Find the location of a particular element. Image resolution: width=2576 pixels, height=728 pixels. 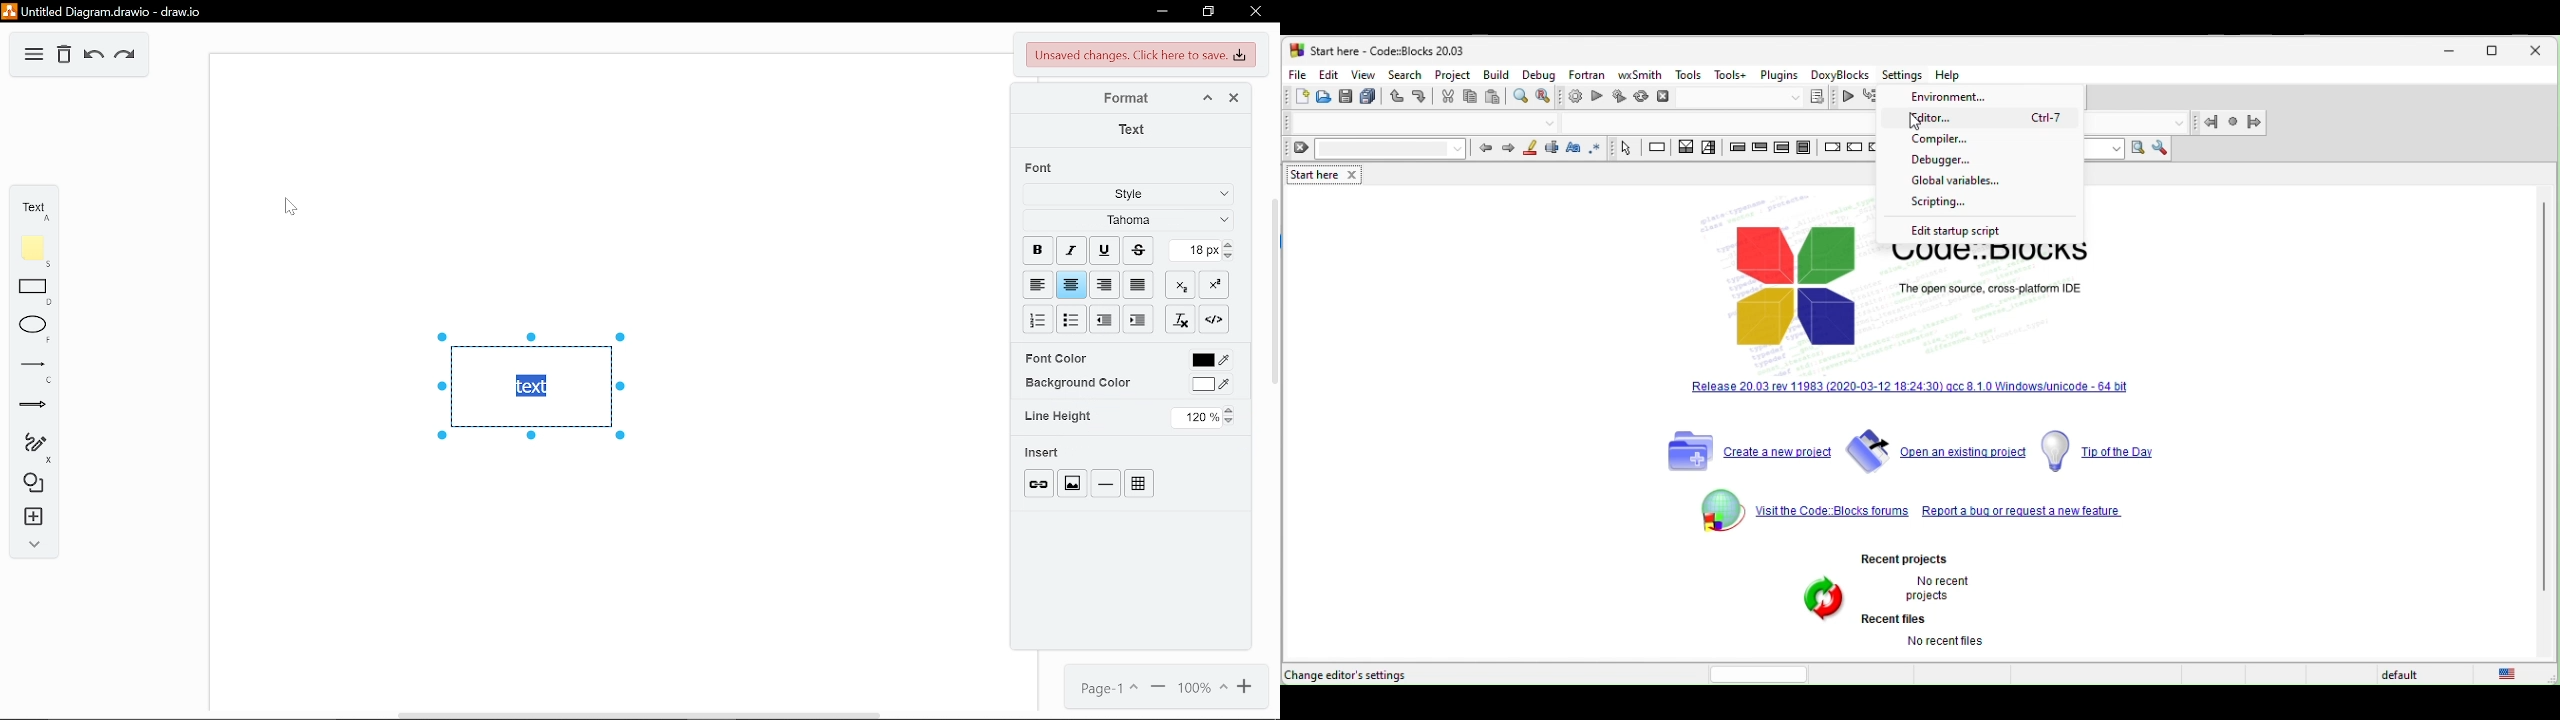

selection is located at coordinates (1711, 149).